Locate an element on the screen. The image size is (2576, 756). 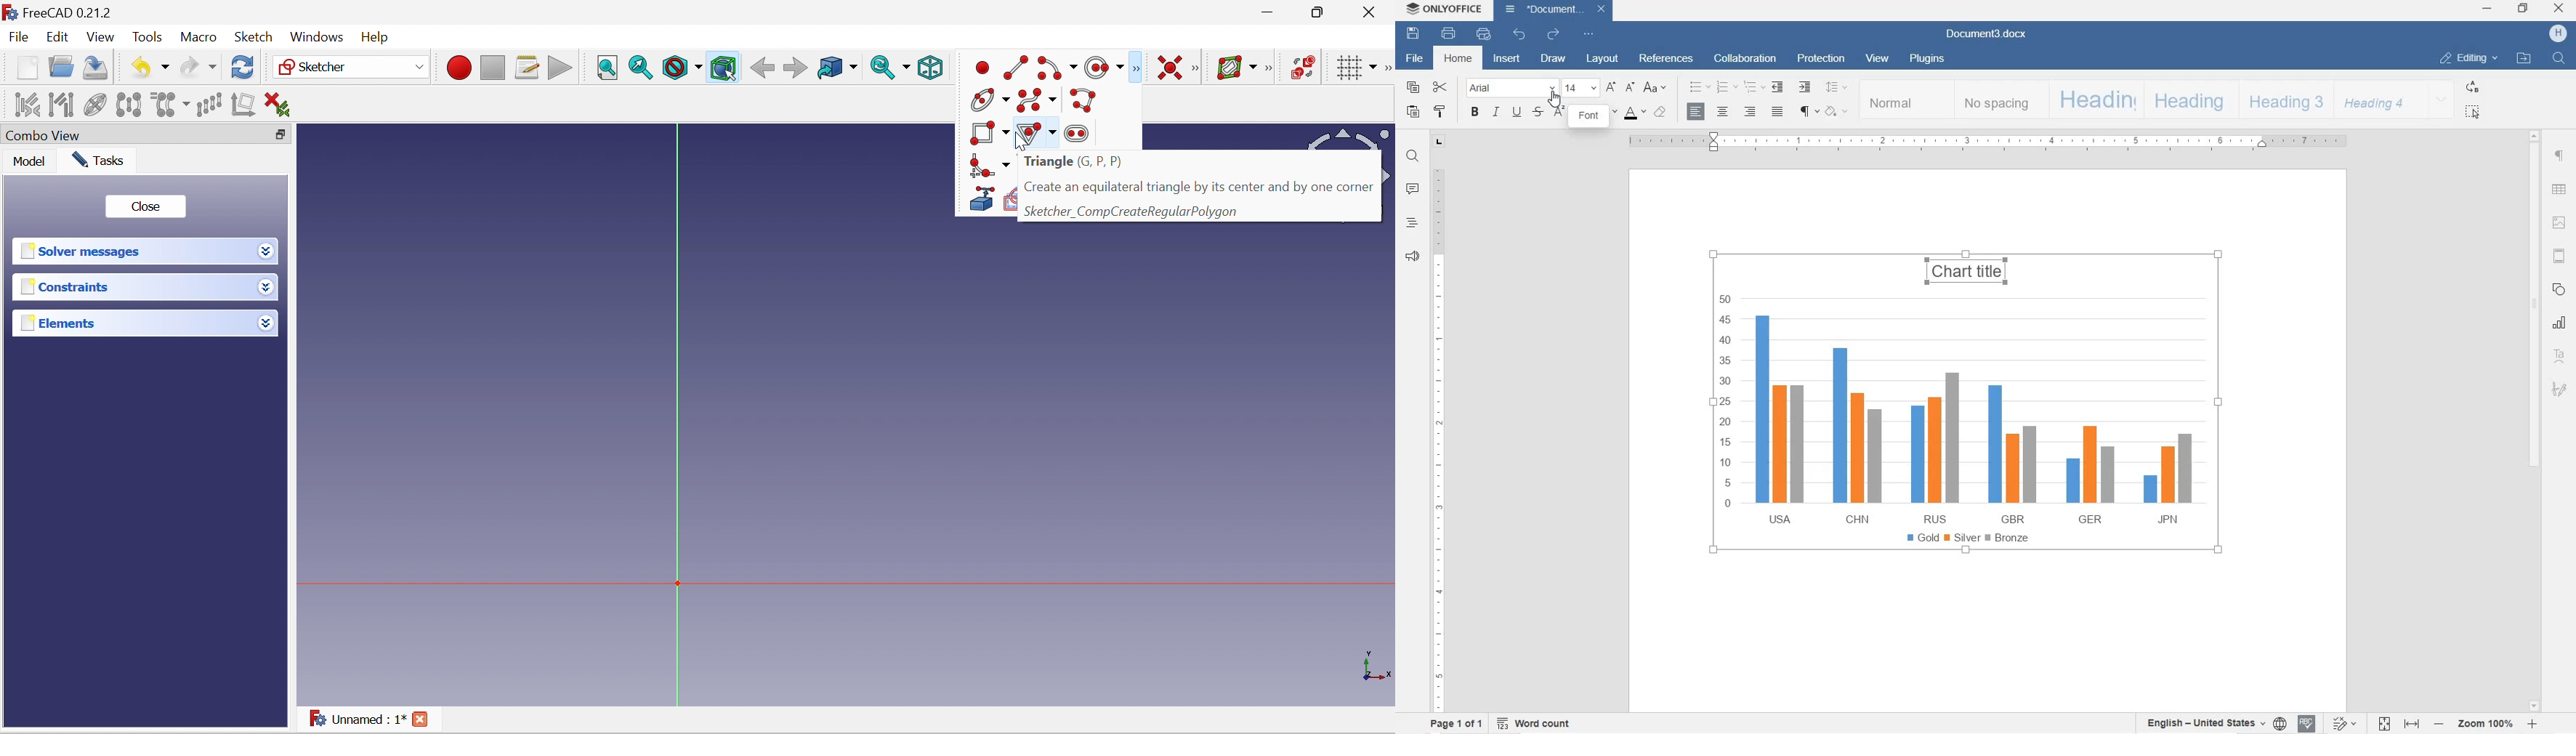
Isometric is located at coordinates (931, 68).